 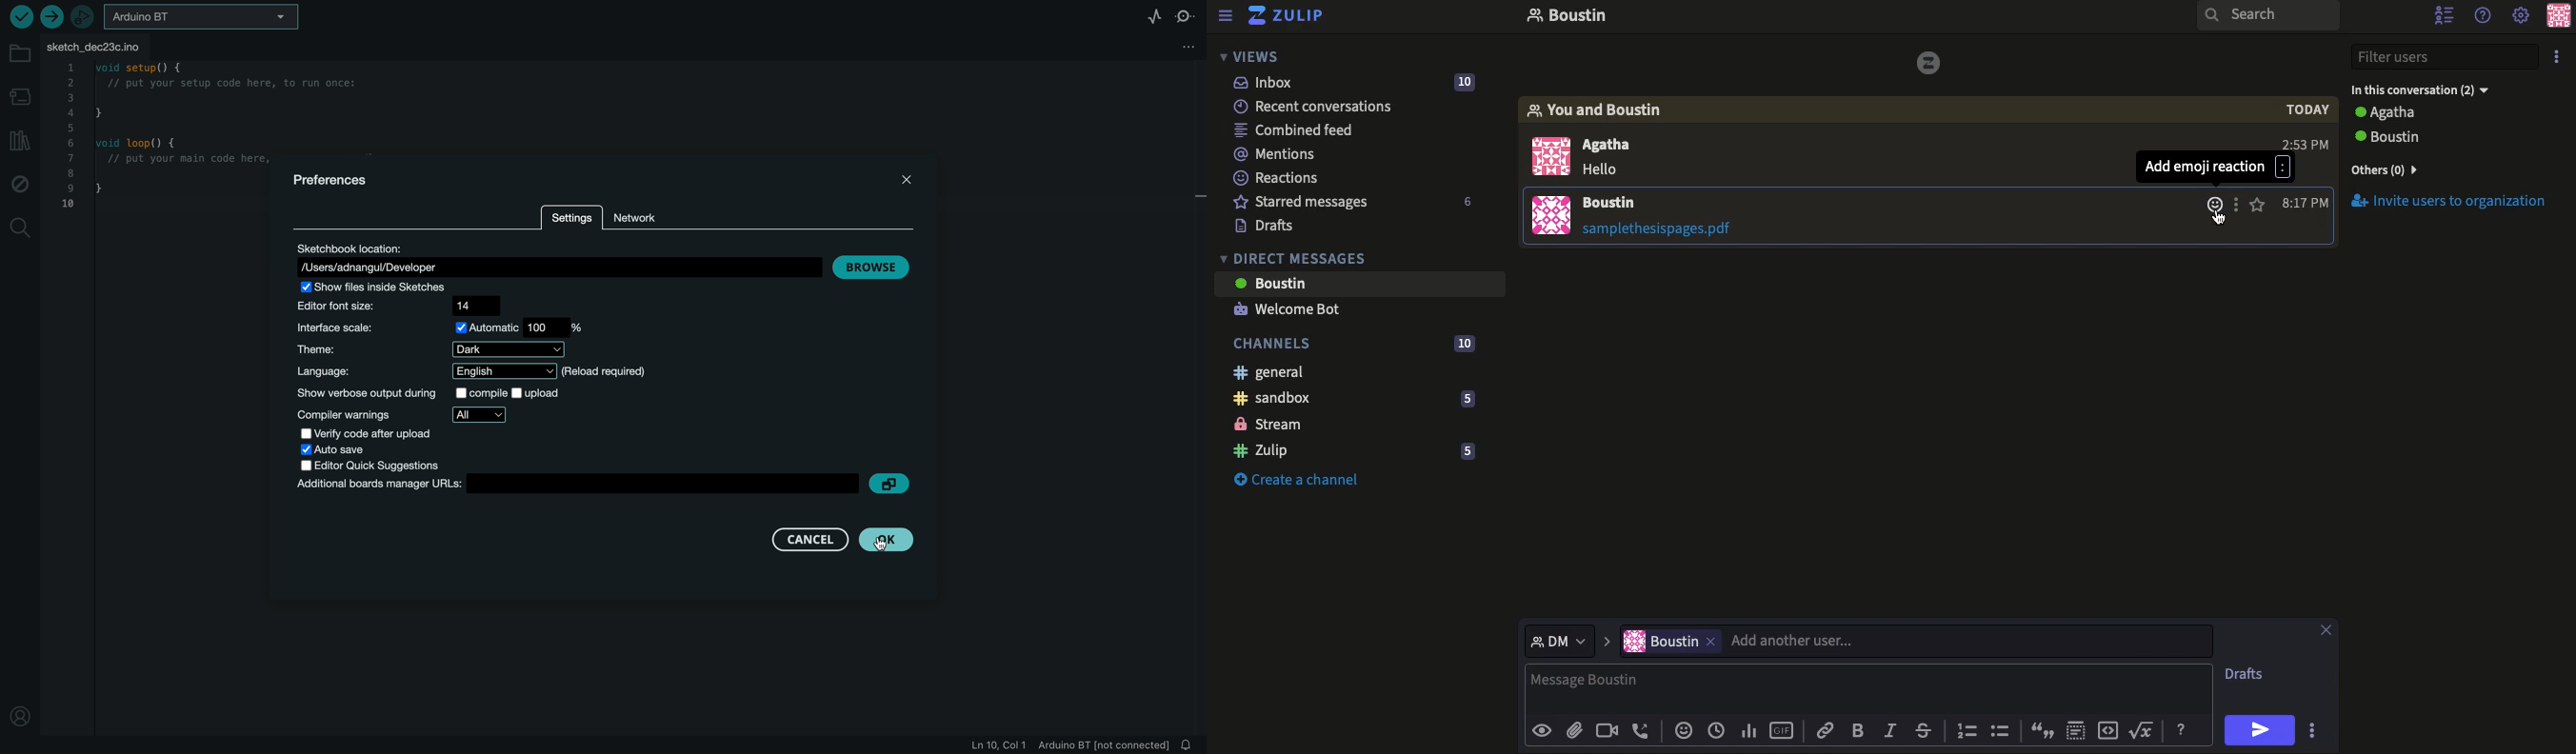 What do you see at coordinates (1716, 729) in the screenshot?
I see `Global time` at bounding box center [1716, 729].